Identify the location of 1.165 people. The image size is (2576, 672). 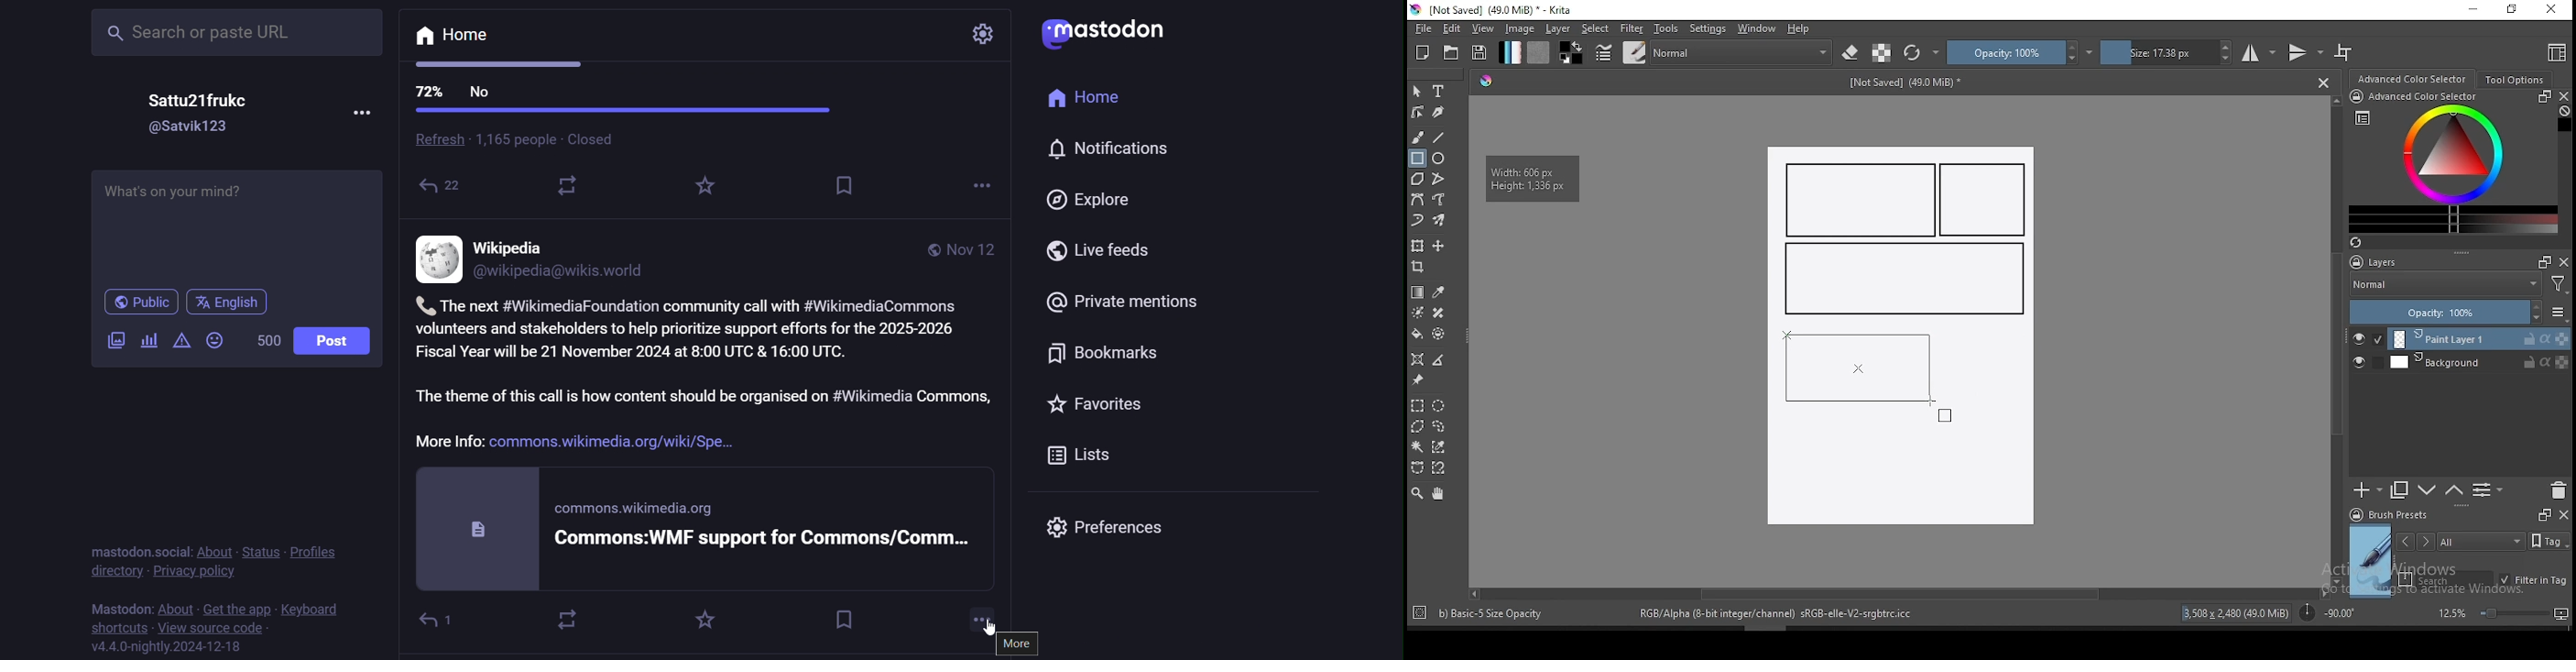
(515, 140).